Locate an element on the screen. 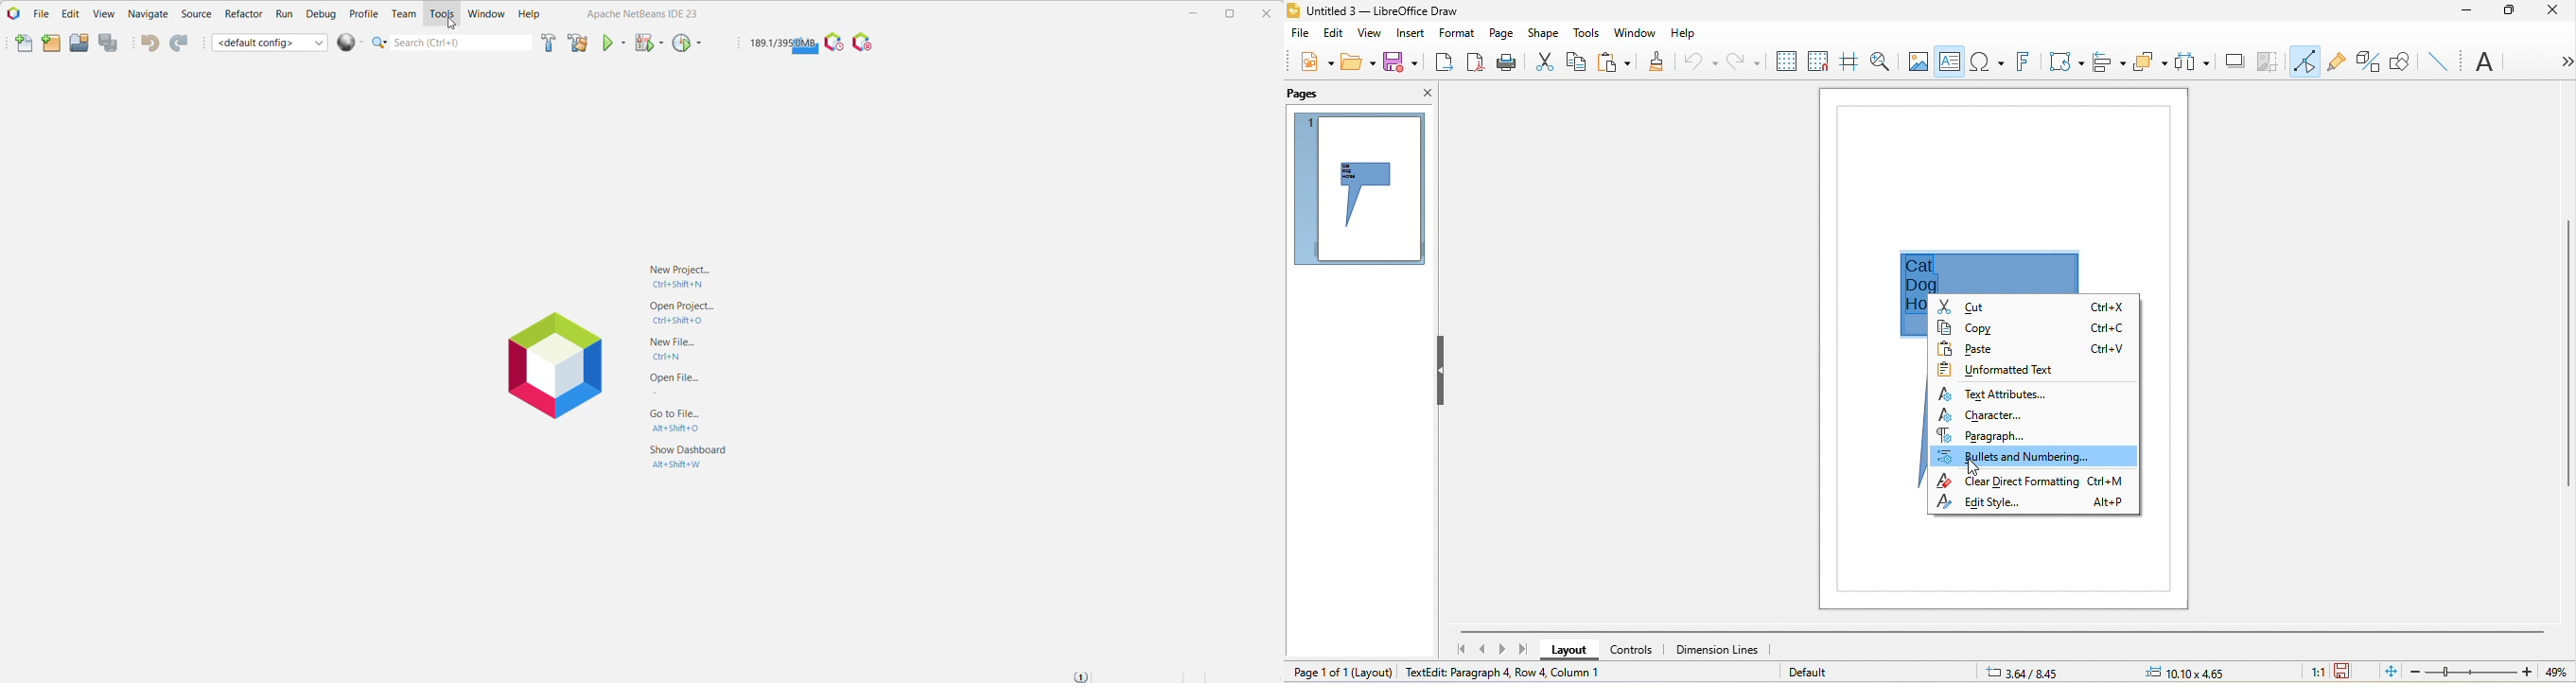 The height and width of the screenshot is (700, 2576). copy is located at coordinates (2035, 328).